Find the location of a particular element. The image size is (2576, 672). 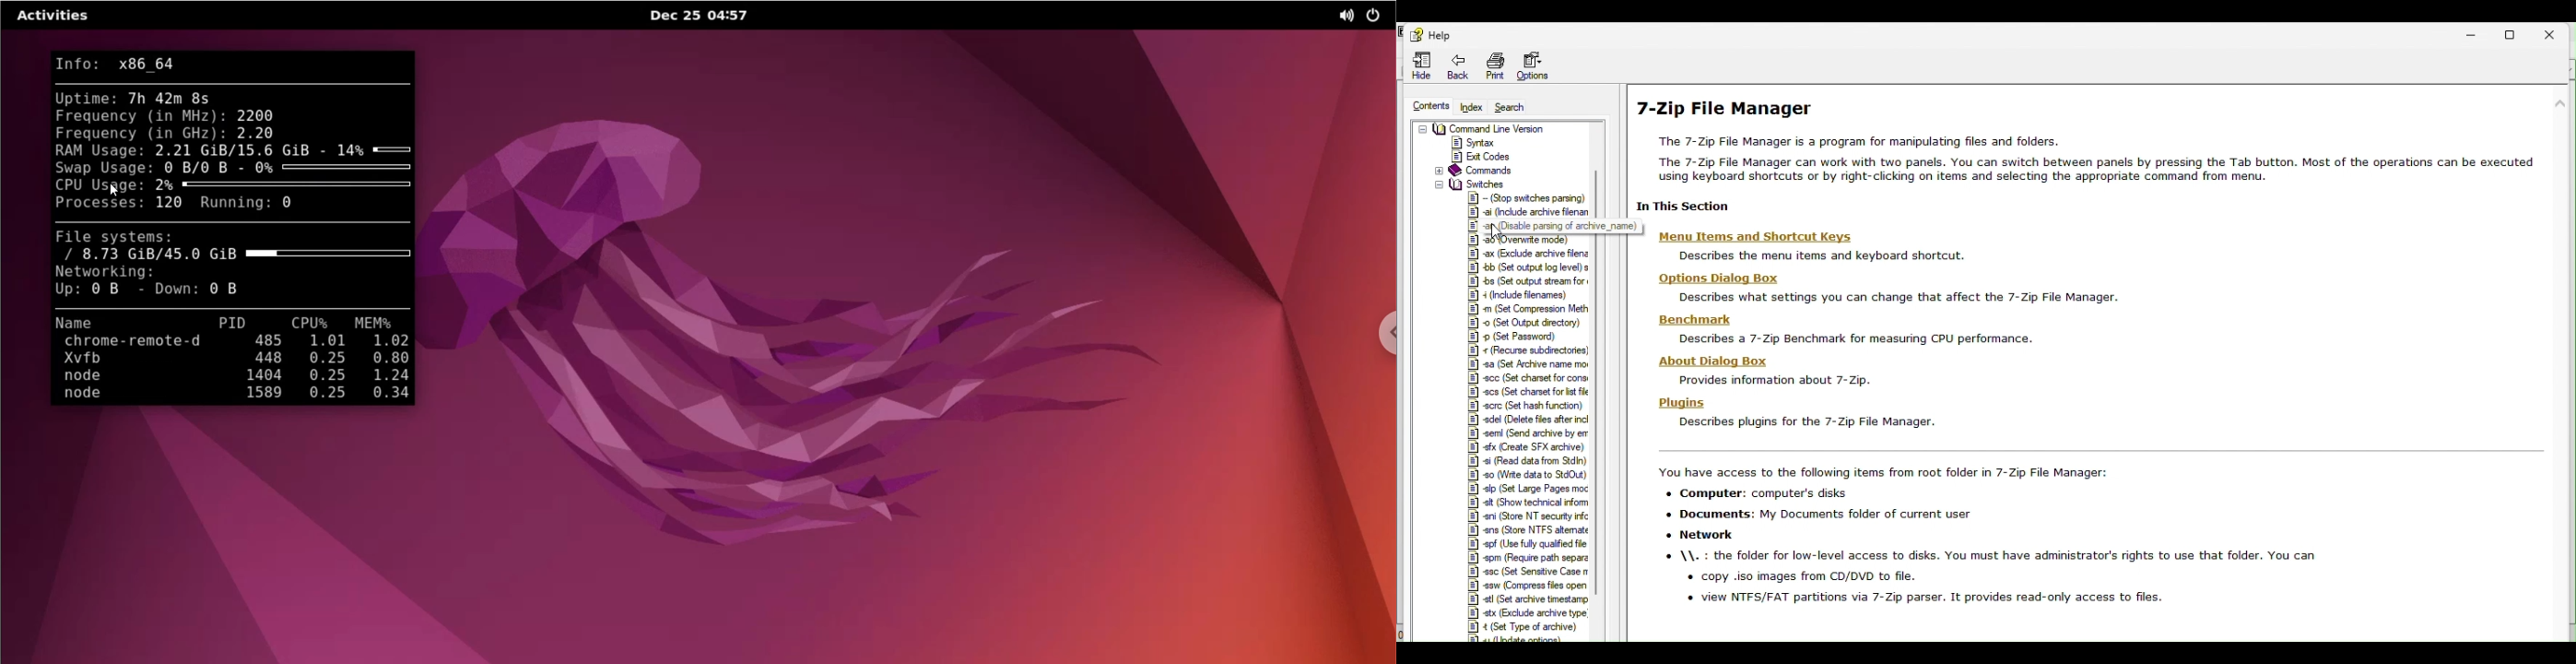

|] lp (Set Large Pages moc is located at coordinates (1525, 490).